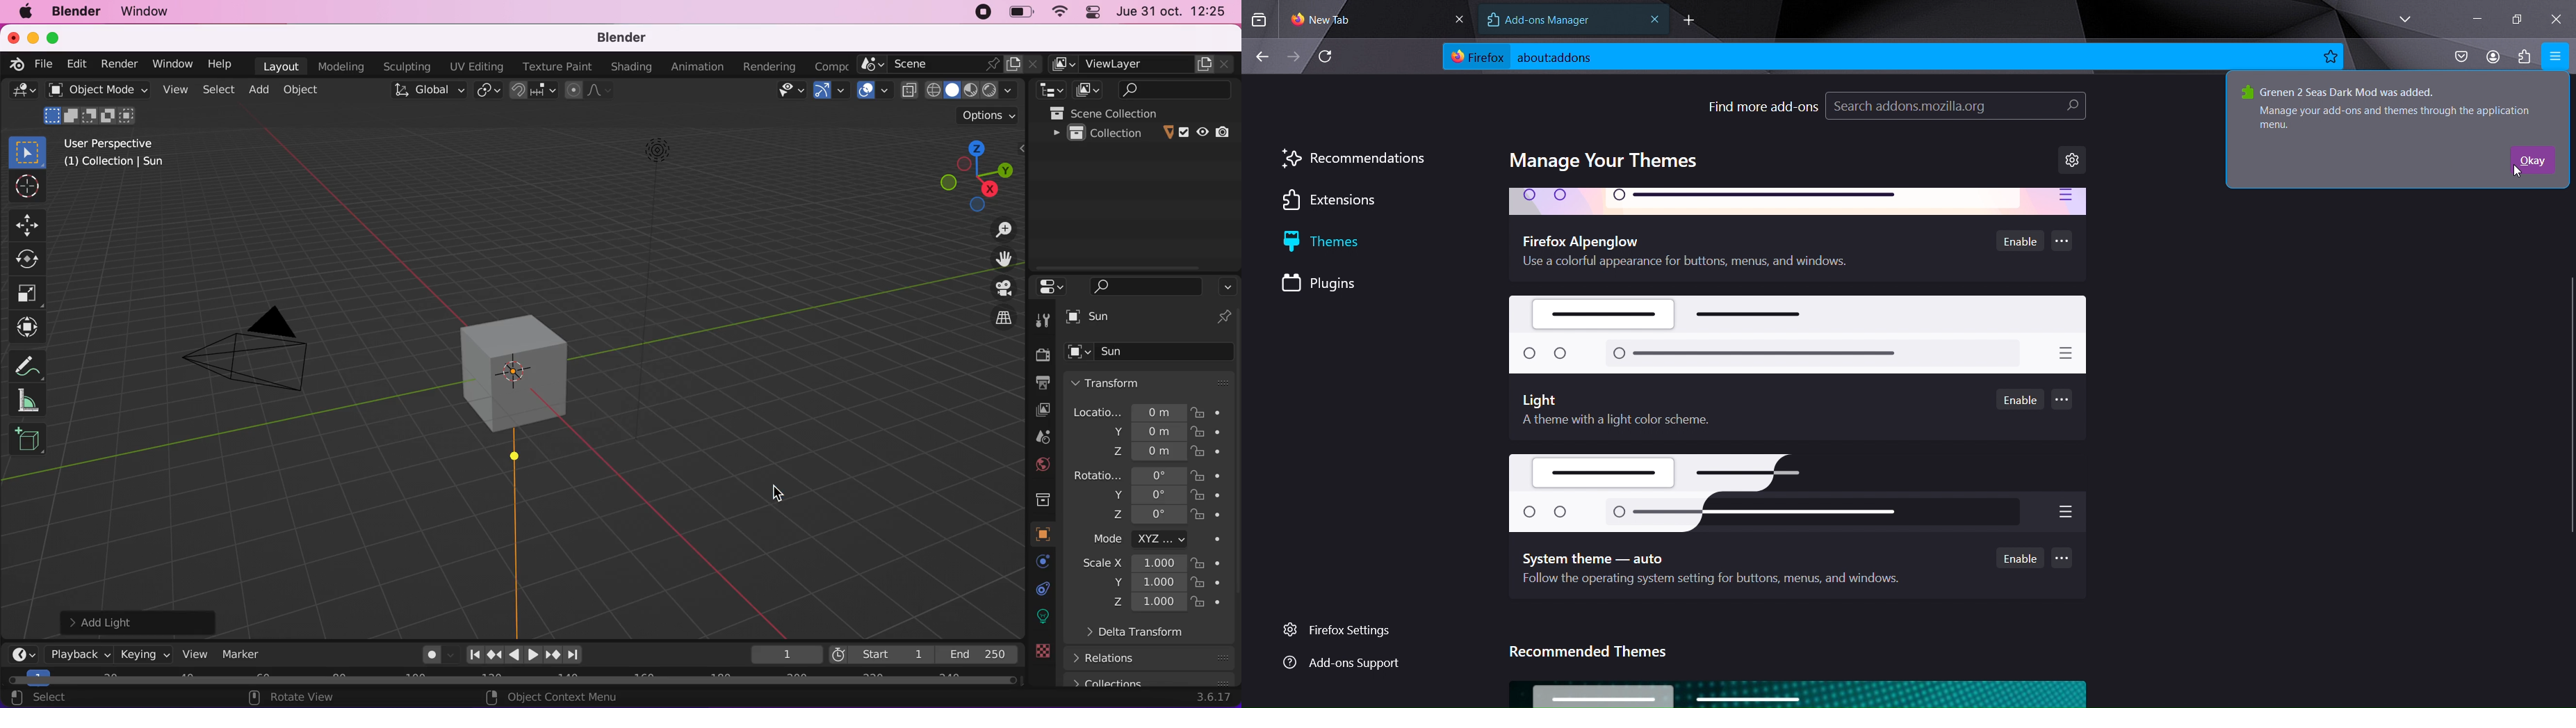 Image resolution: width=2576 pixels, height=728 pixels. Describe the element at coordinates (74, 654) in the screenshot. I see `playback` at that location.